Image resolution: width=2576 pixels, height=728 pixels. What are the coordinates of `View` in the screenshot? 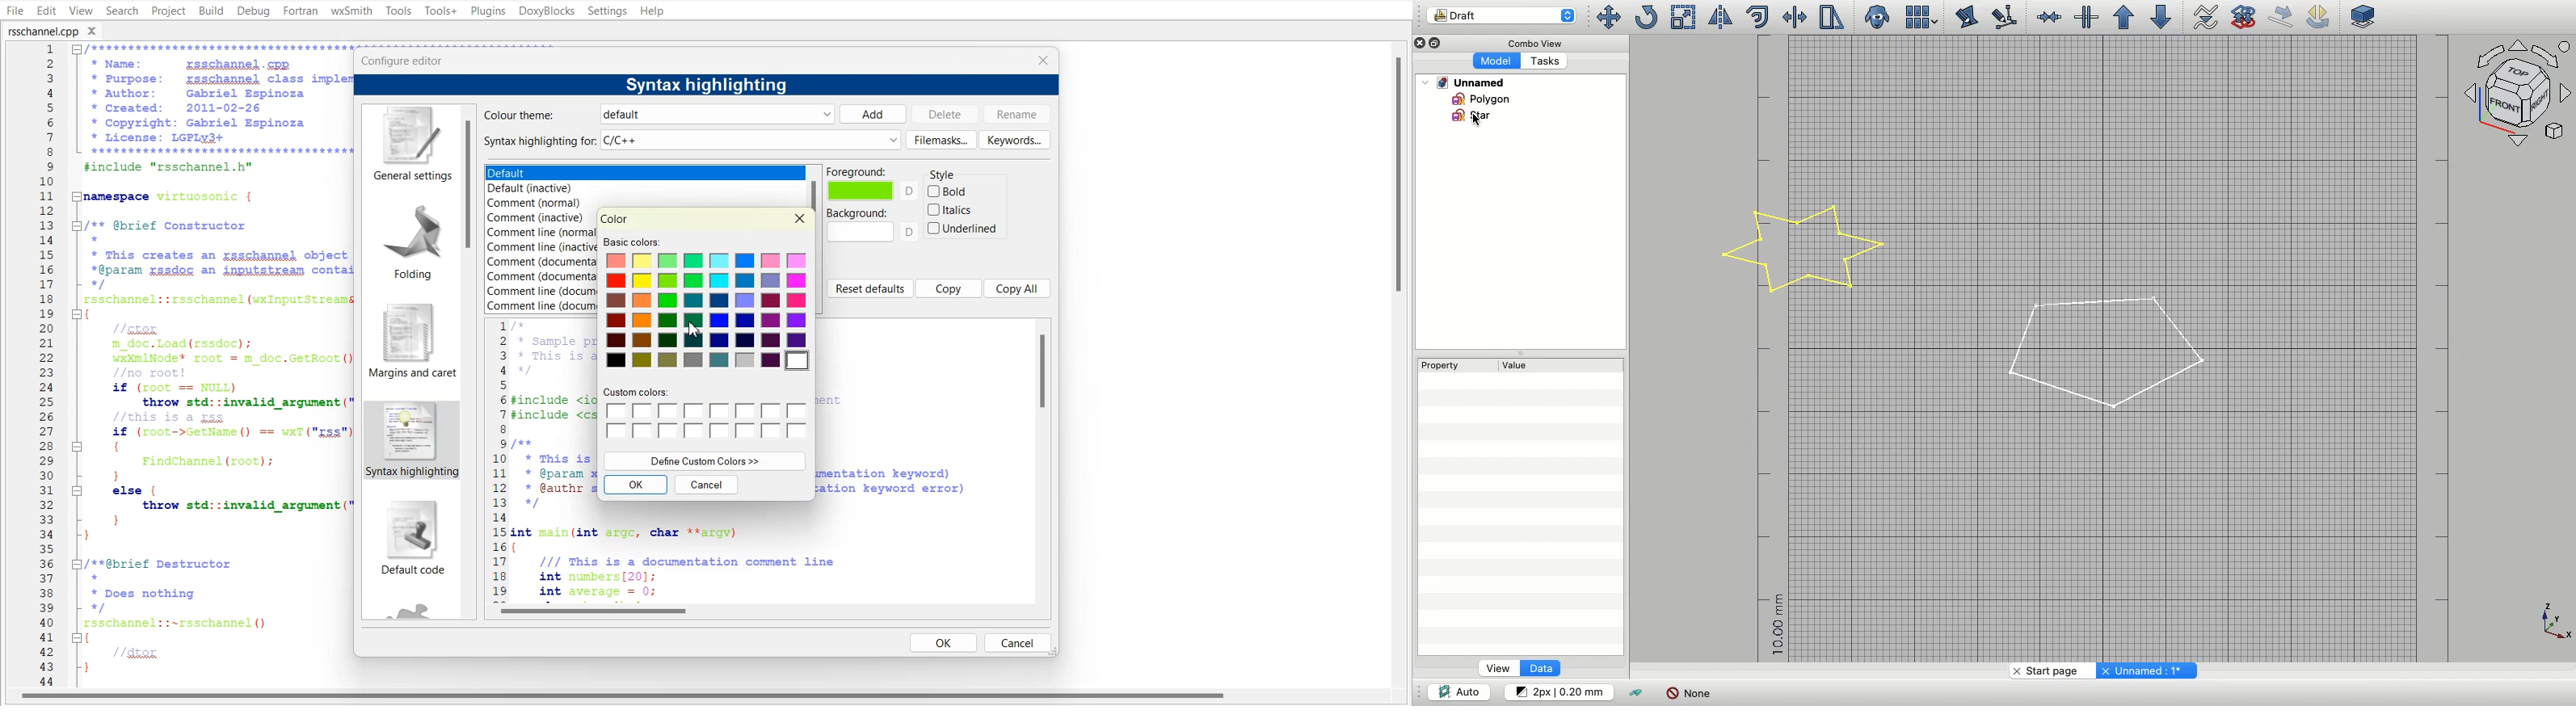 It's located at (80, 10).